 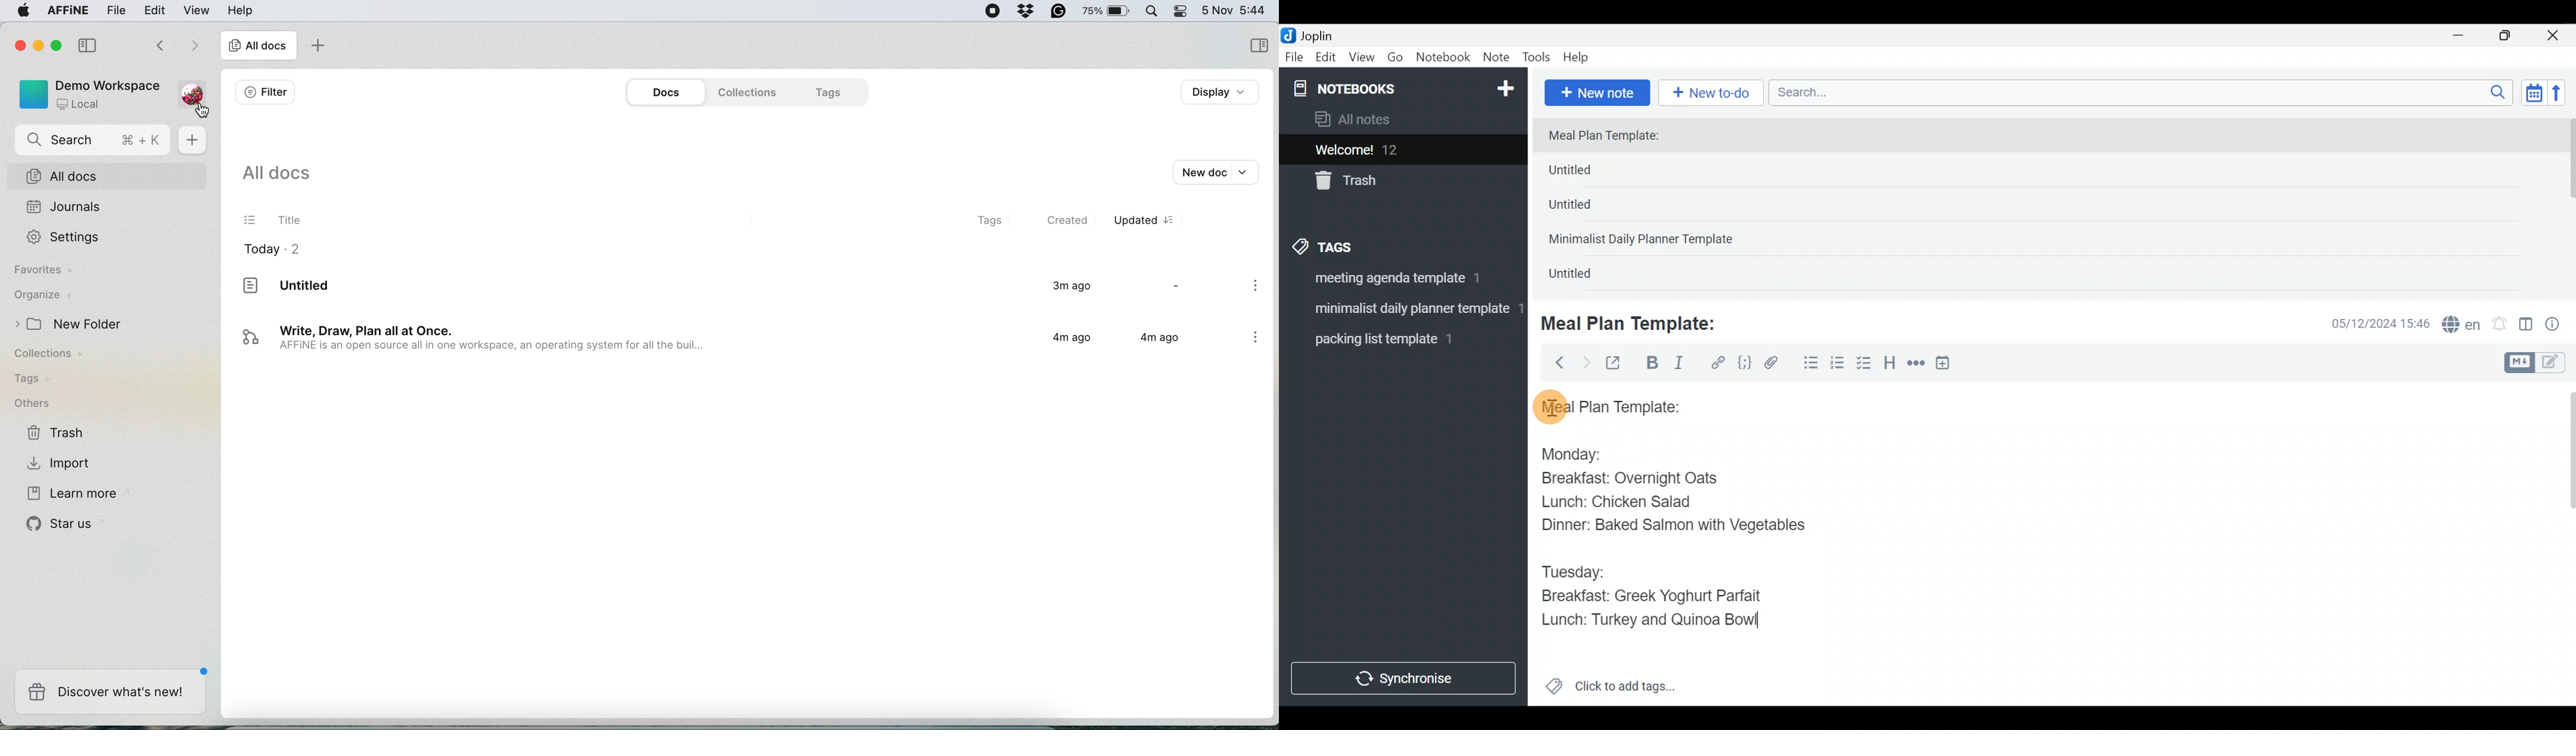 I want to click on today, so click(x=271, y=252).